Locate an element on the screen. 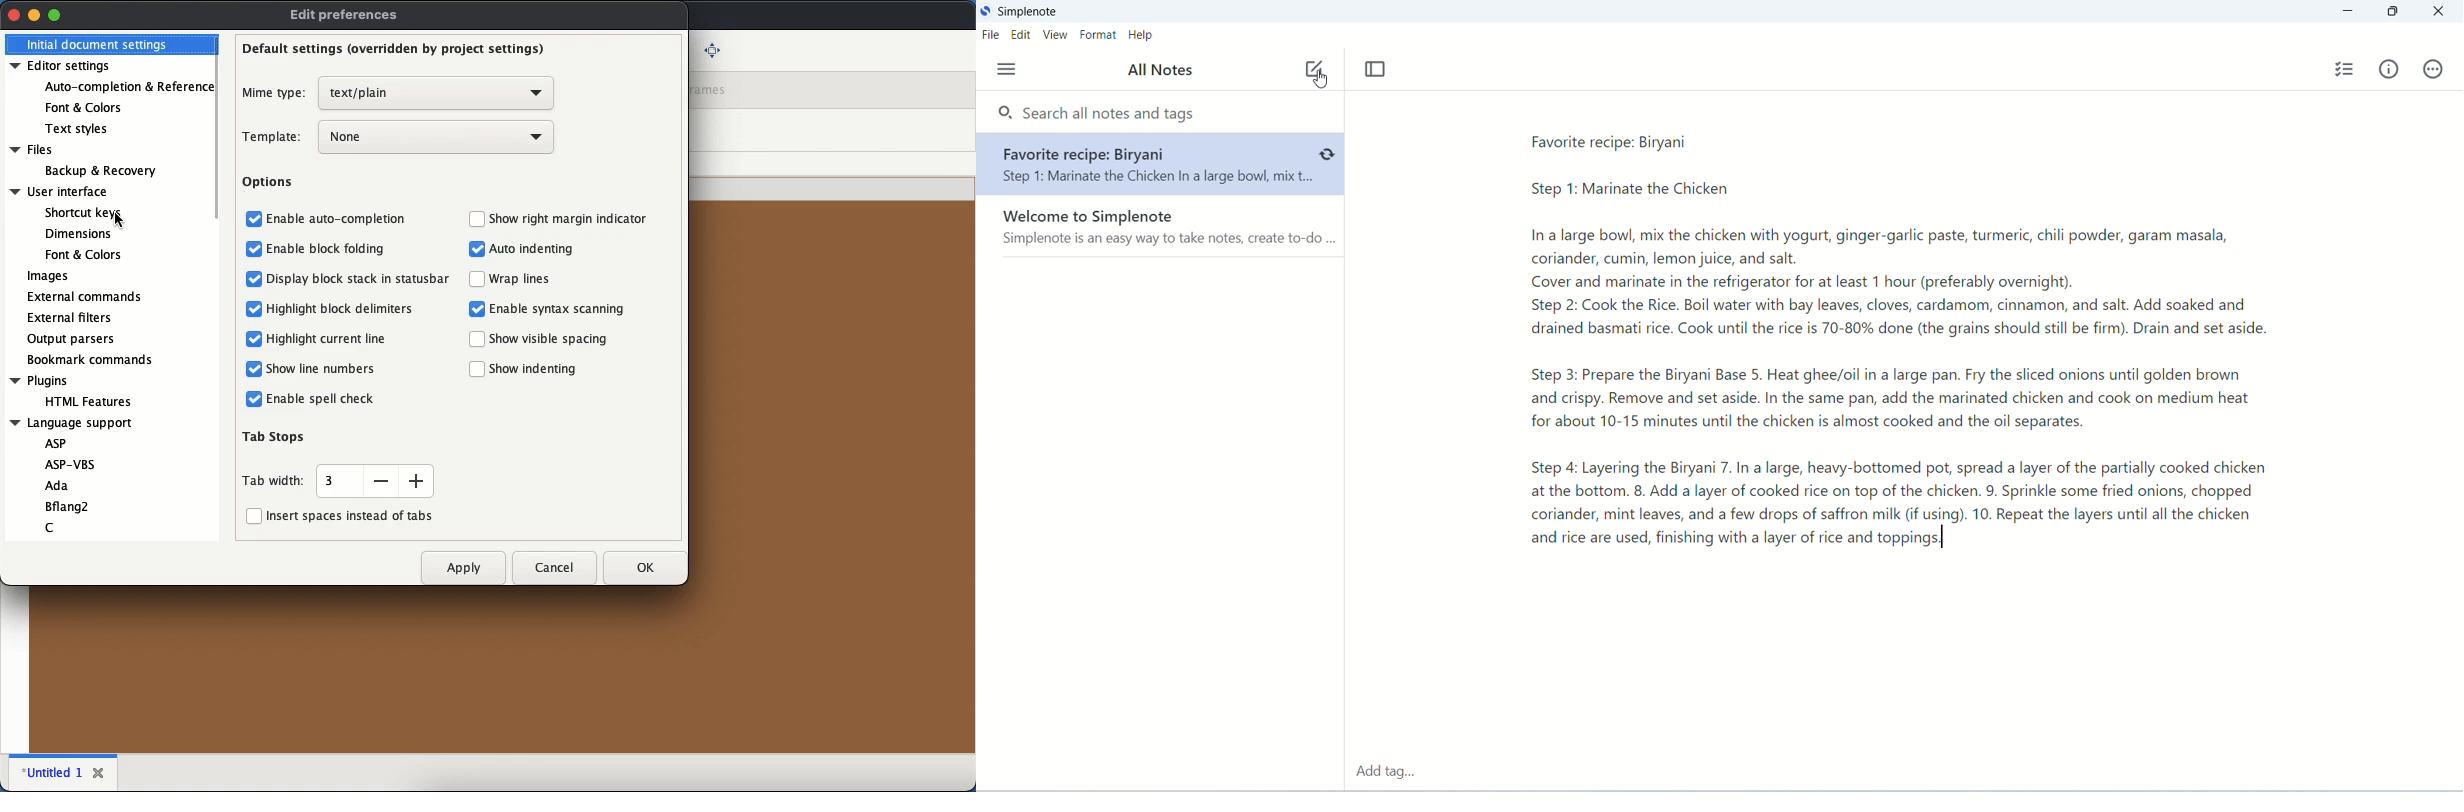 The height and width of the screenshot is (812, 2464). untitled 1 is located at coordinates (51, 772).